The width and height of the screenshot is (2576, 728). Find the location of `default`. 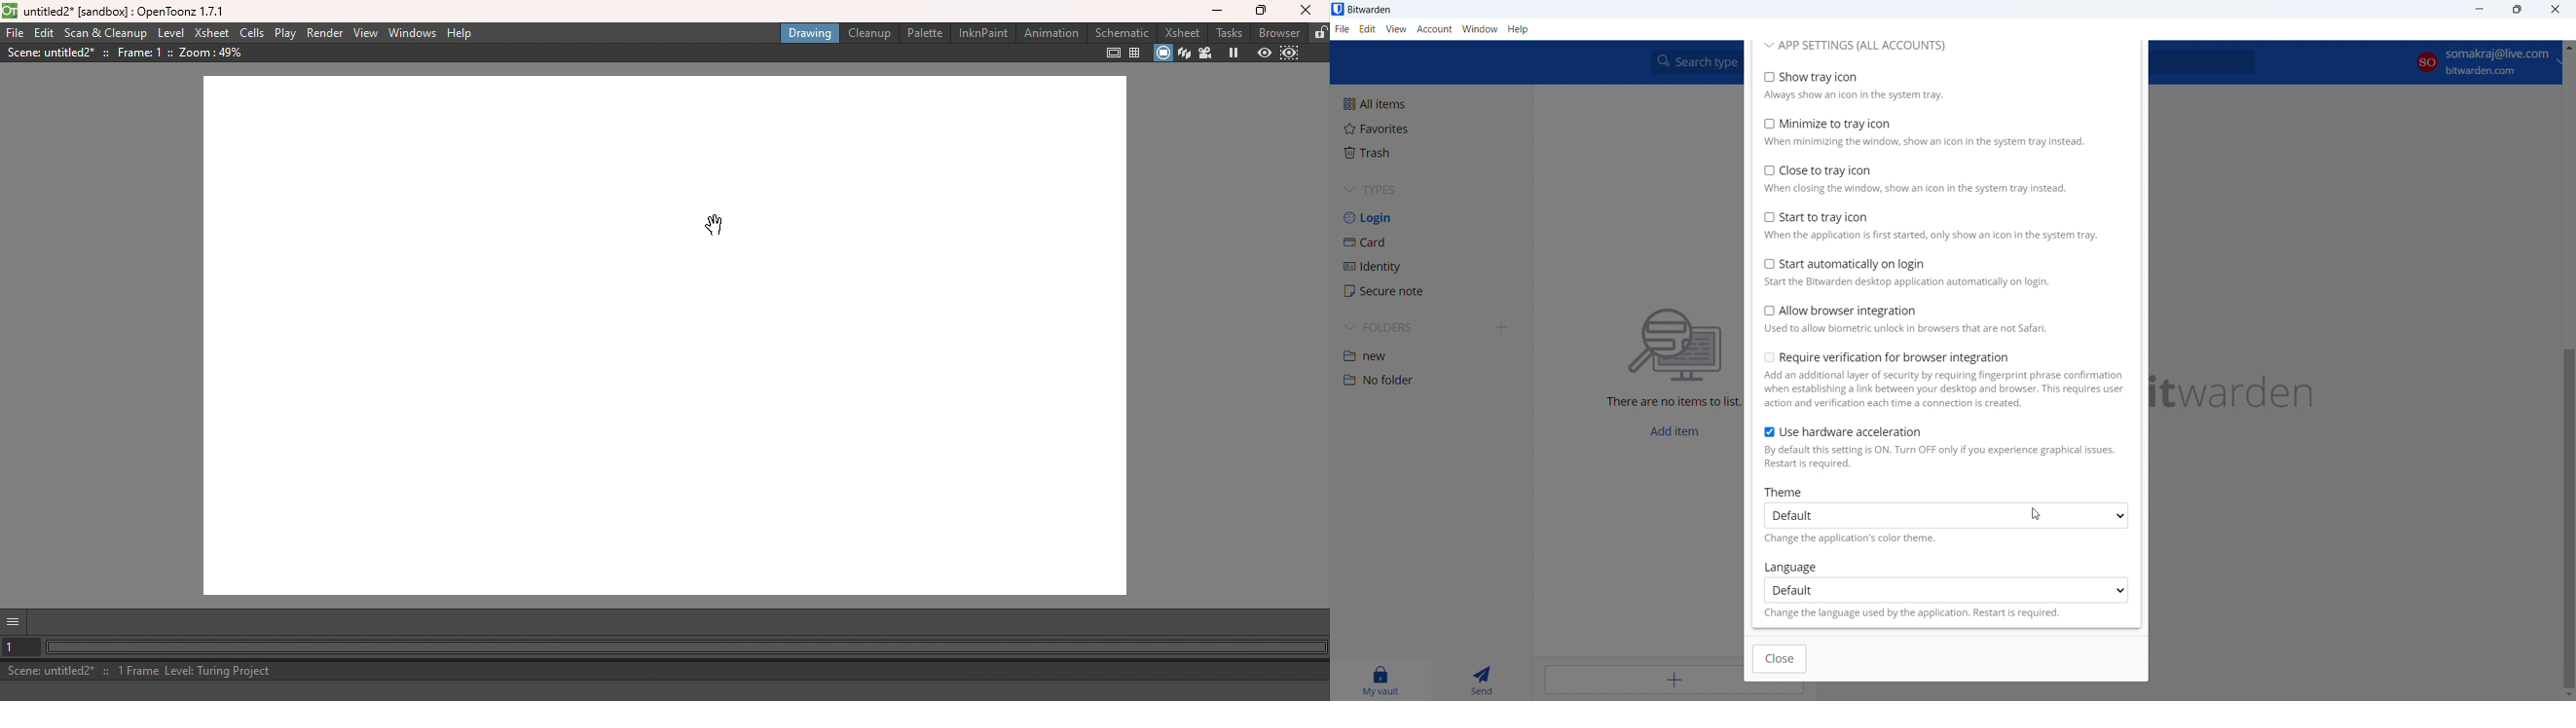

default is located at coordinates (1946, 590).